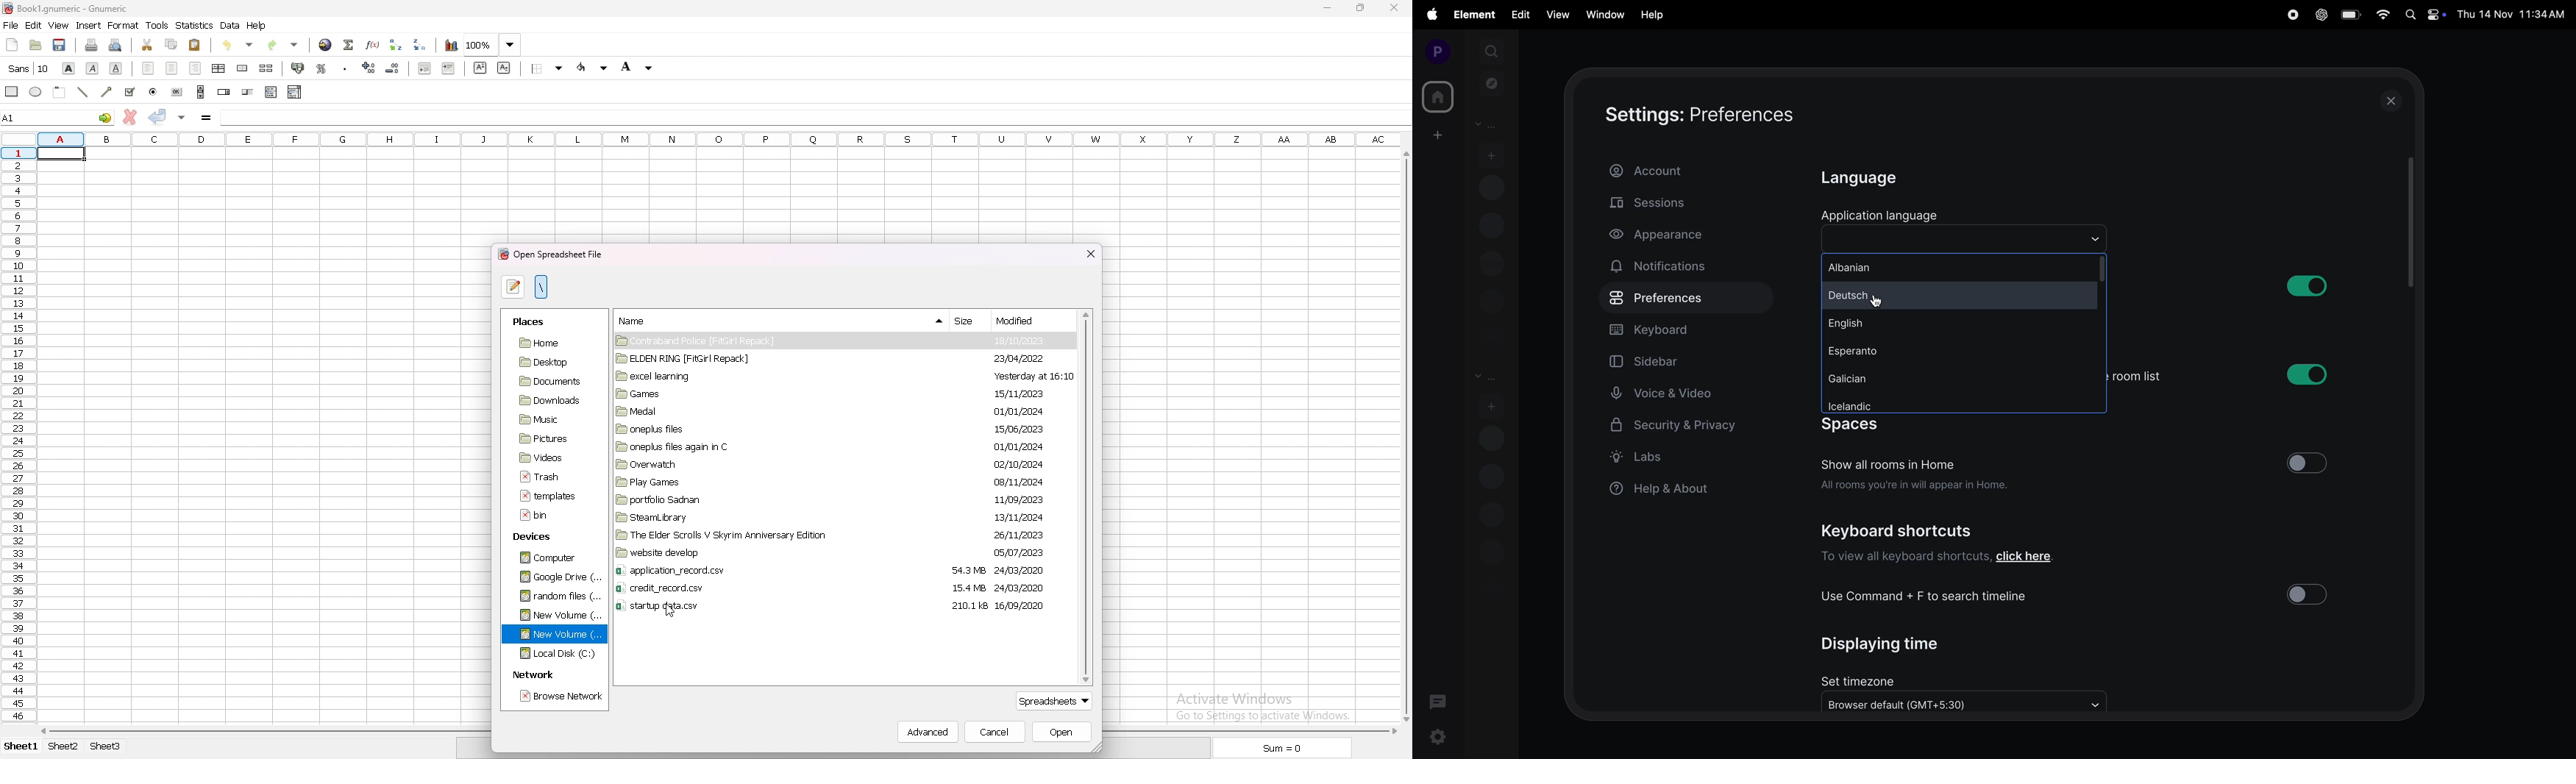 This screenshot has height=784, width=2576. Describe the element at coordinates (1492, 406) in the screenshot. I see `add` at that location.